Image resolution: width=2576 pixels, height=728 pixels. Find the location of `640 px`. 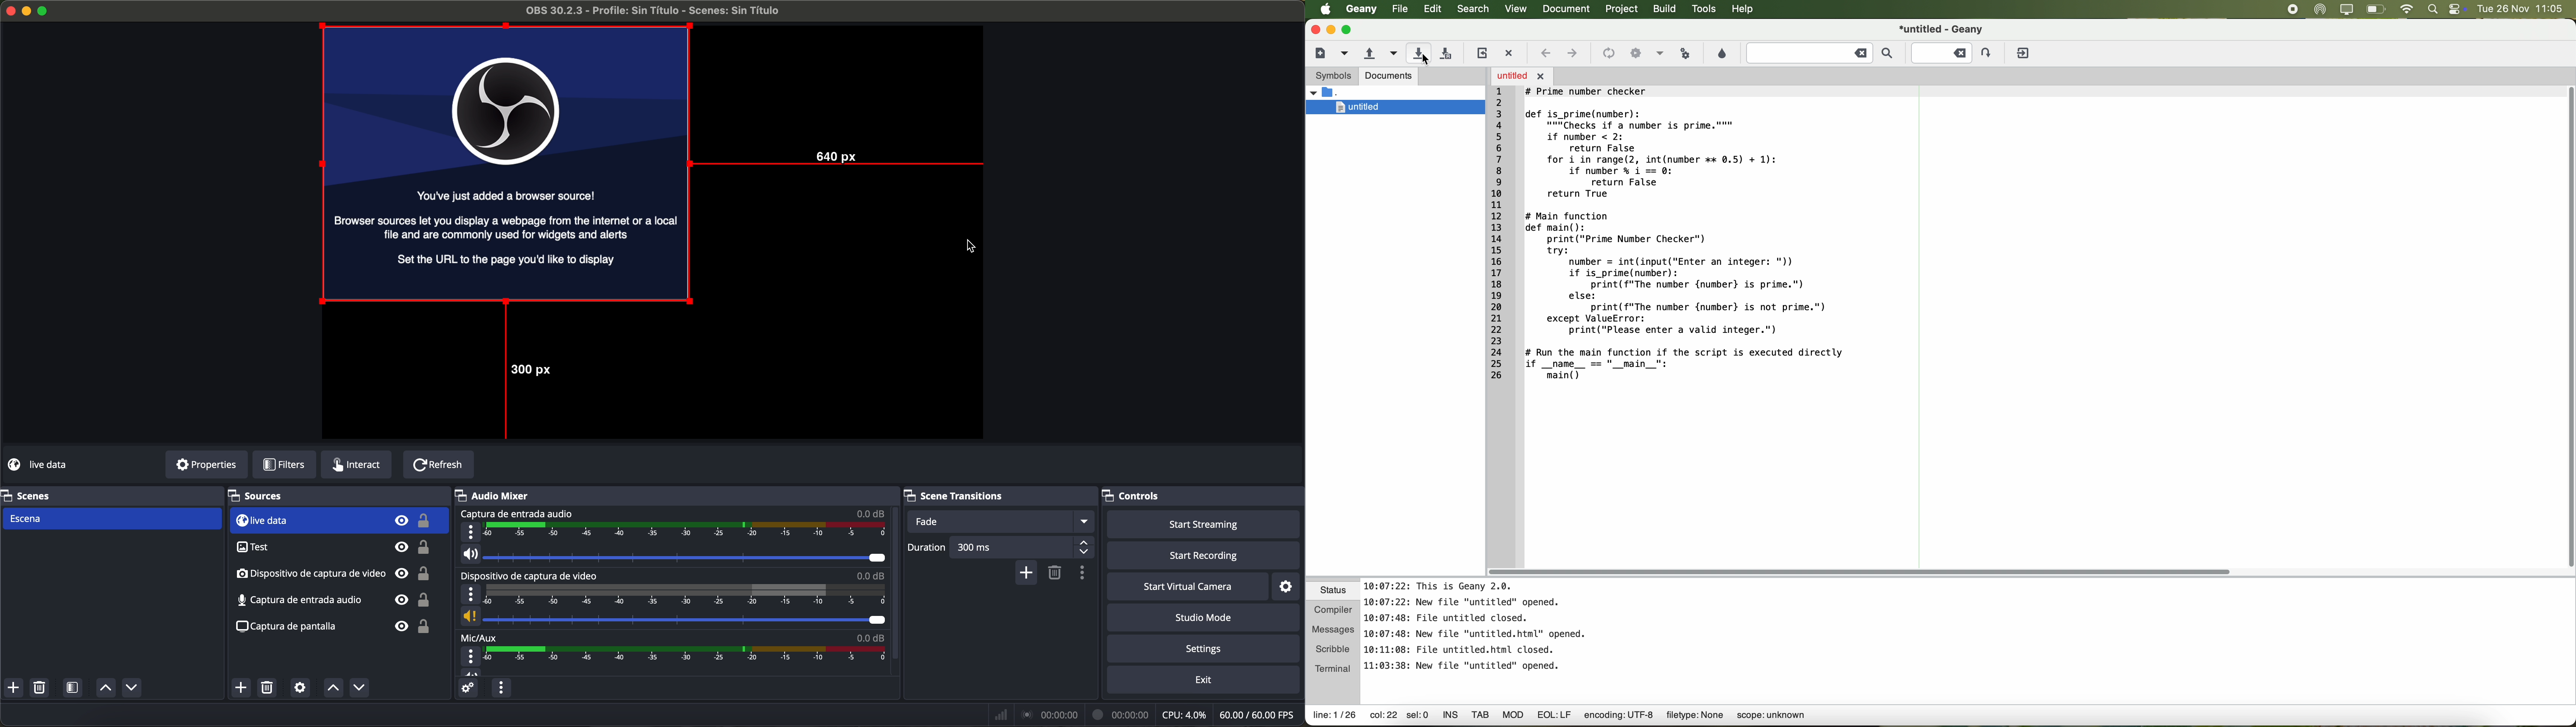

640 px is located at coordinates (837, 162).